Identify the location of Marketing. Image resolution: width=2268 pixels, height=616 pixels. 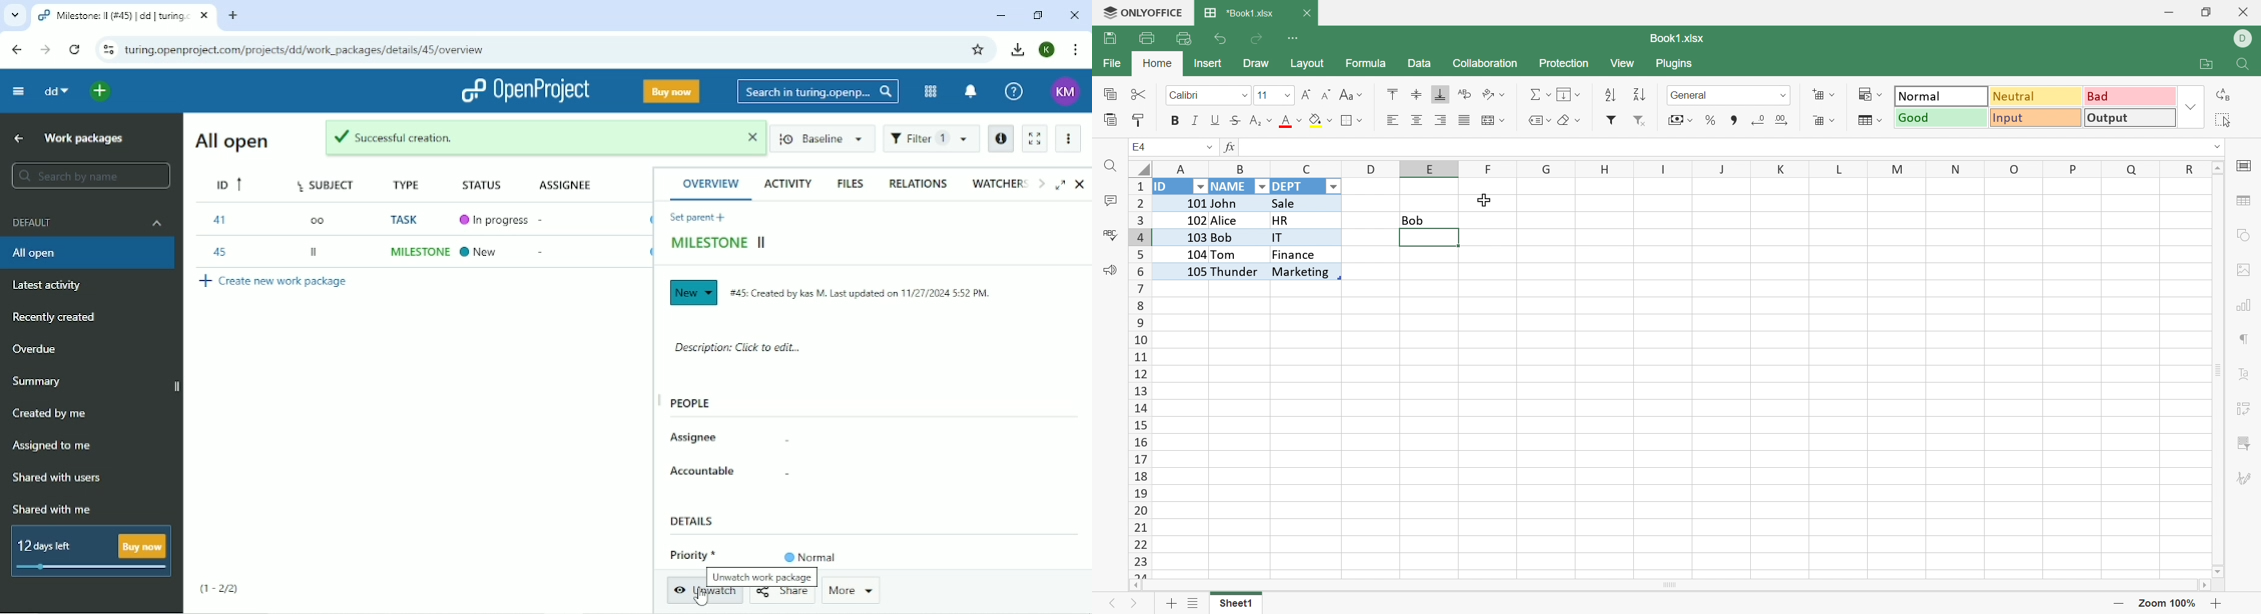
(1302, 272).